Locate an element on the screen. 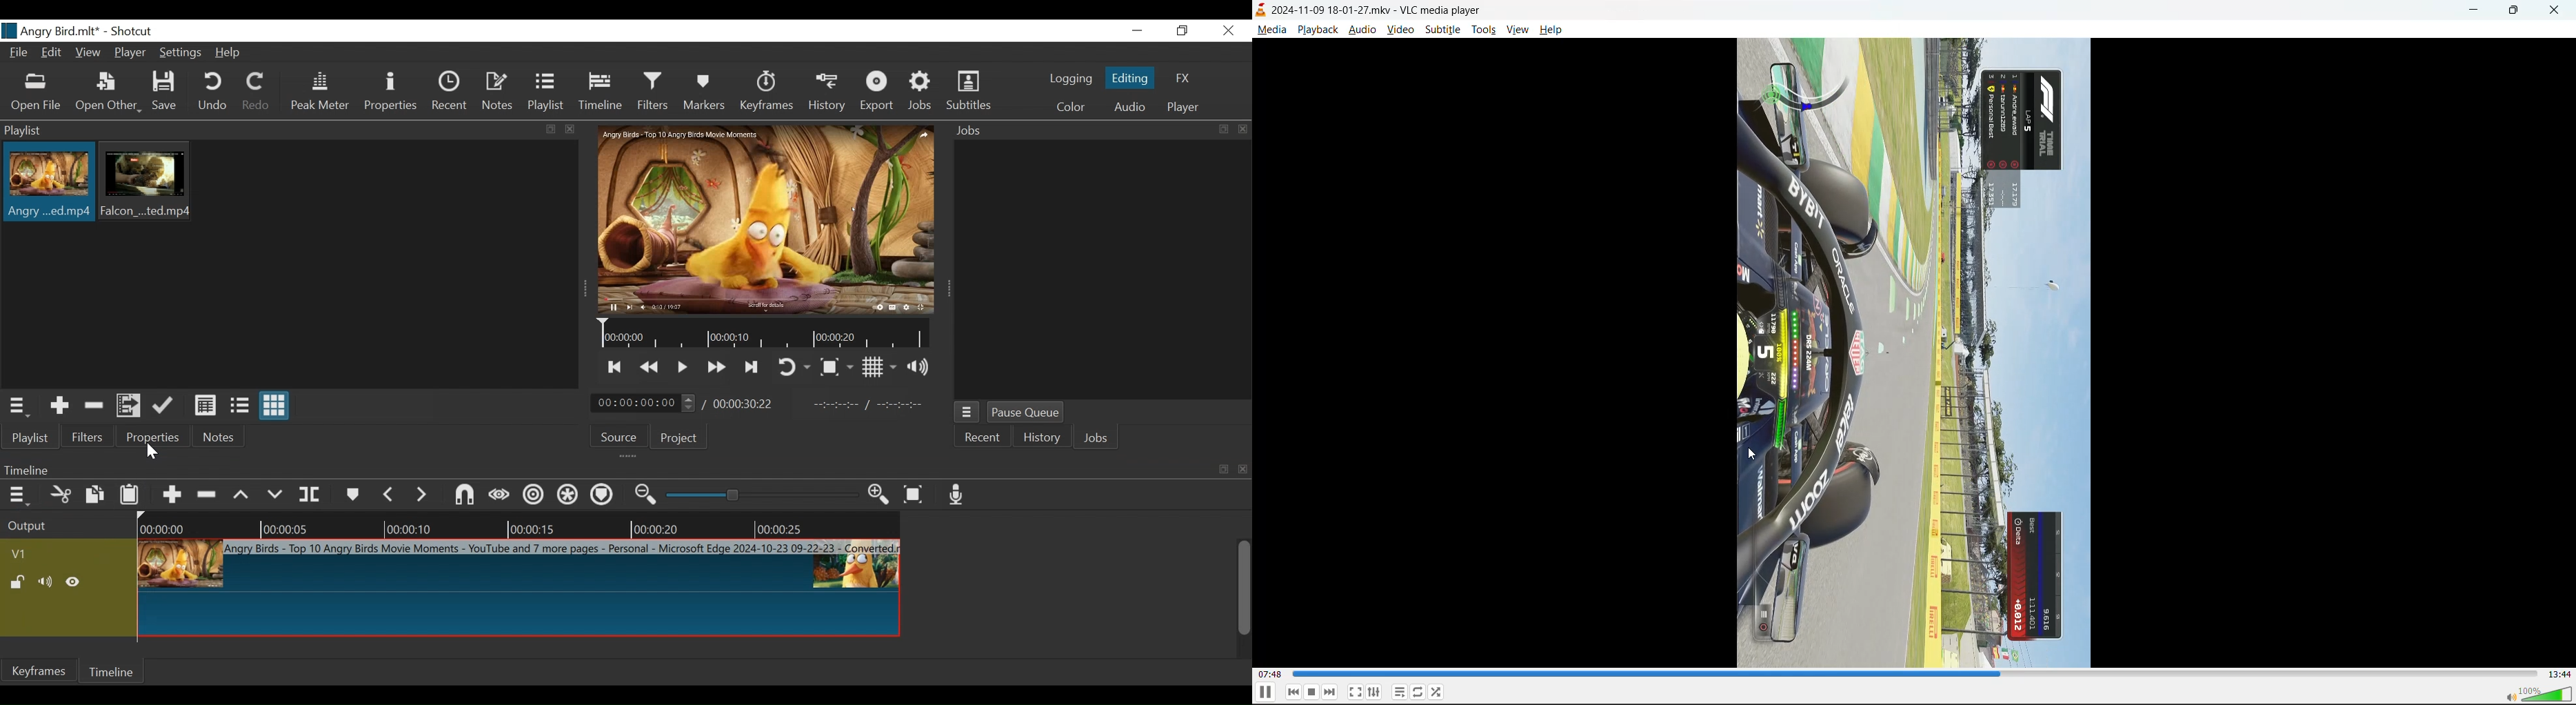 The width and height of the screenshot is (2576, 728). Timeline is located at coordinates (769, 333).